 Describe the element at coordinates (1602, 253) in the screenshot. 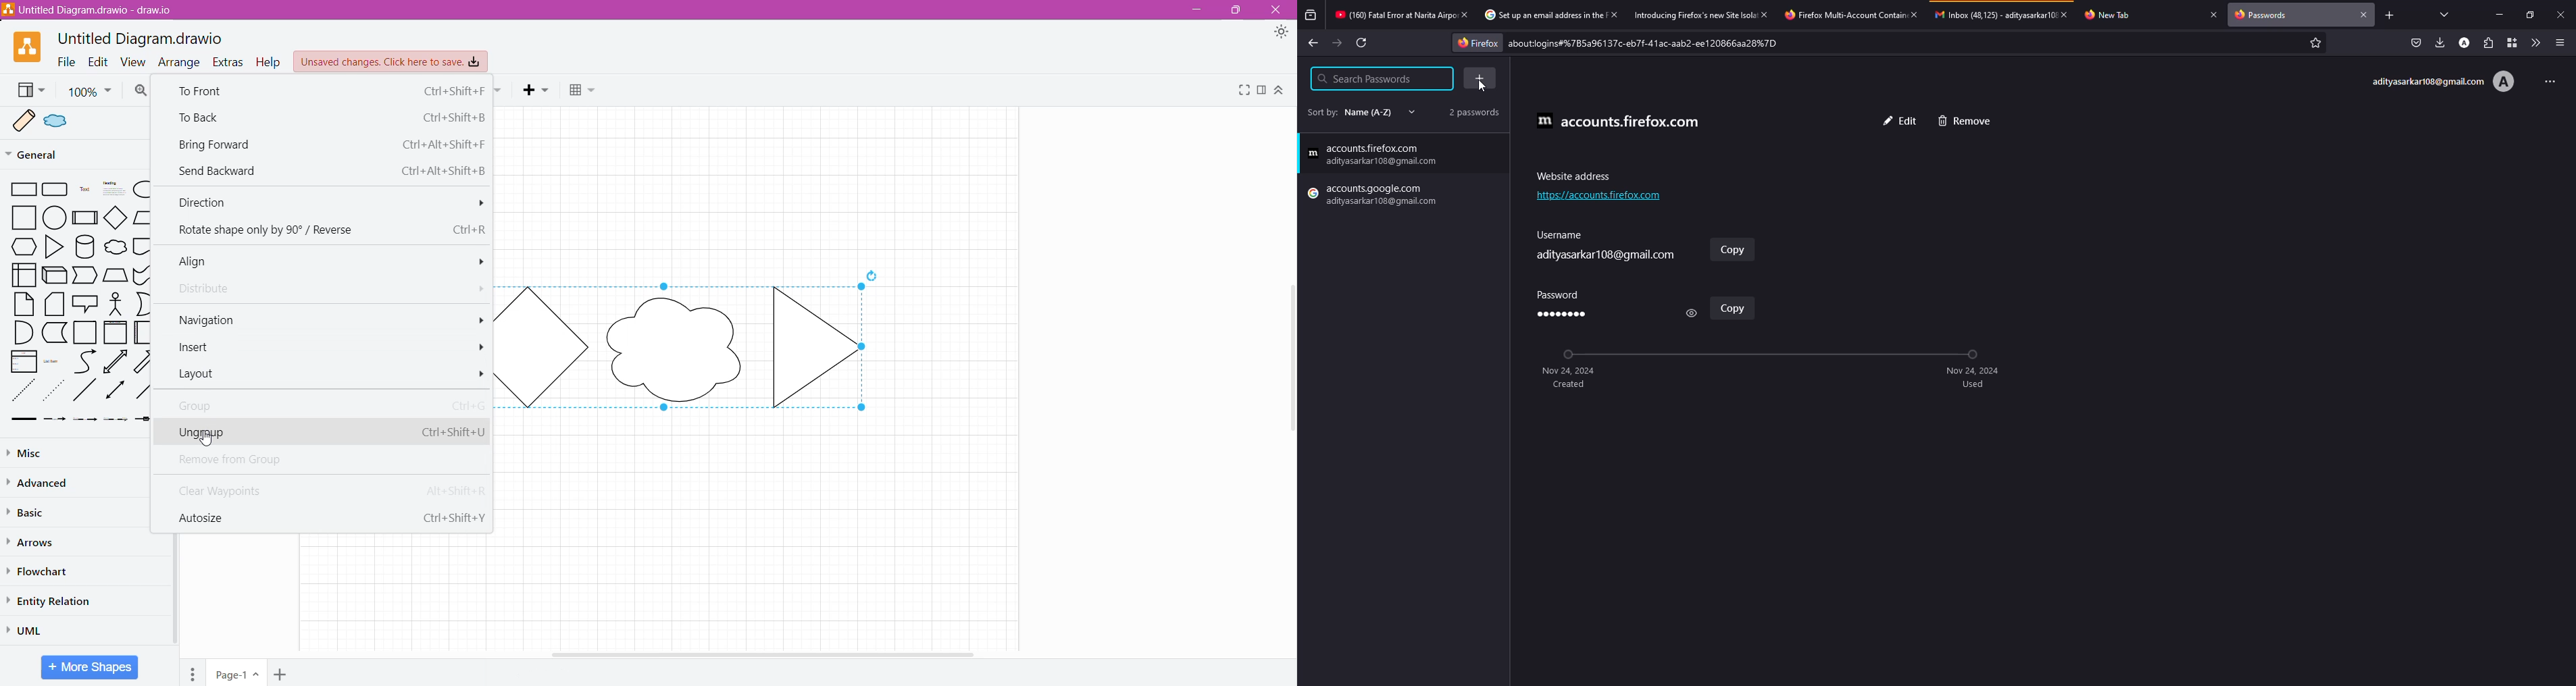

I see `username` at that location.